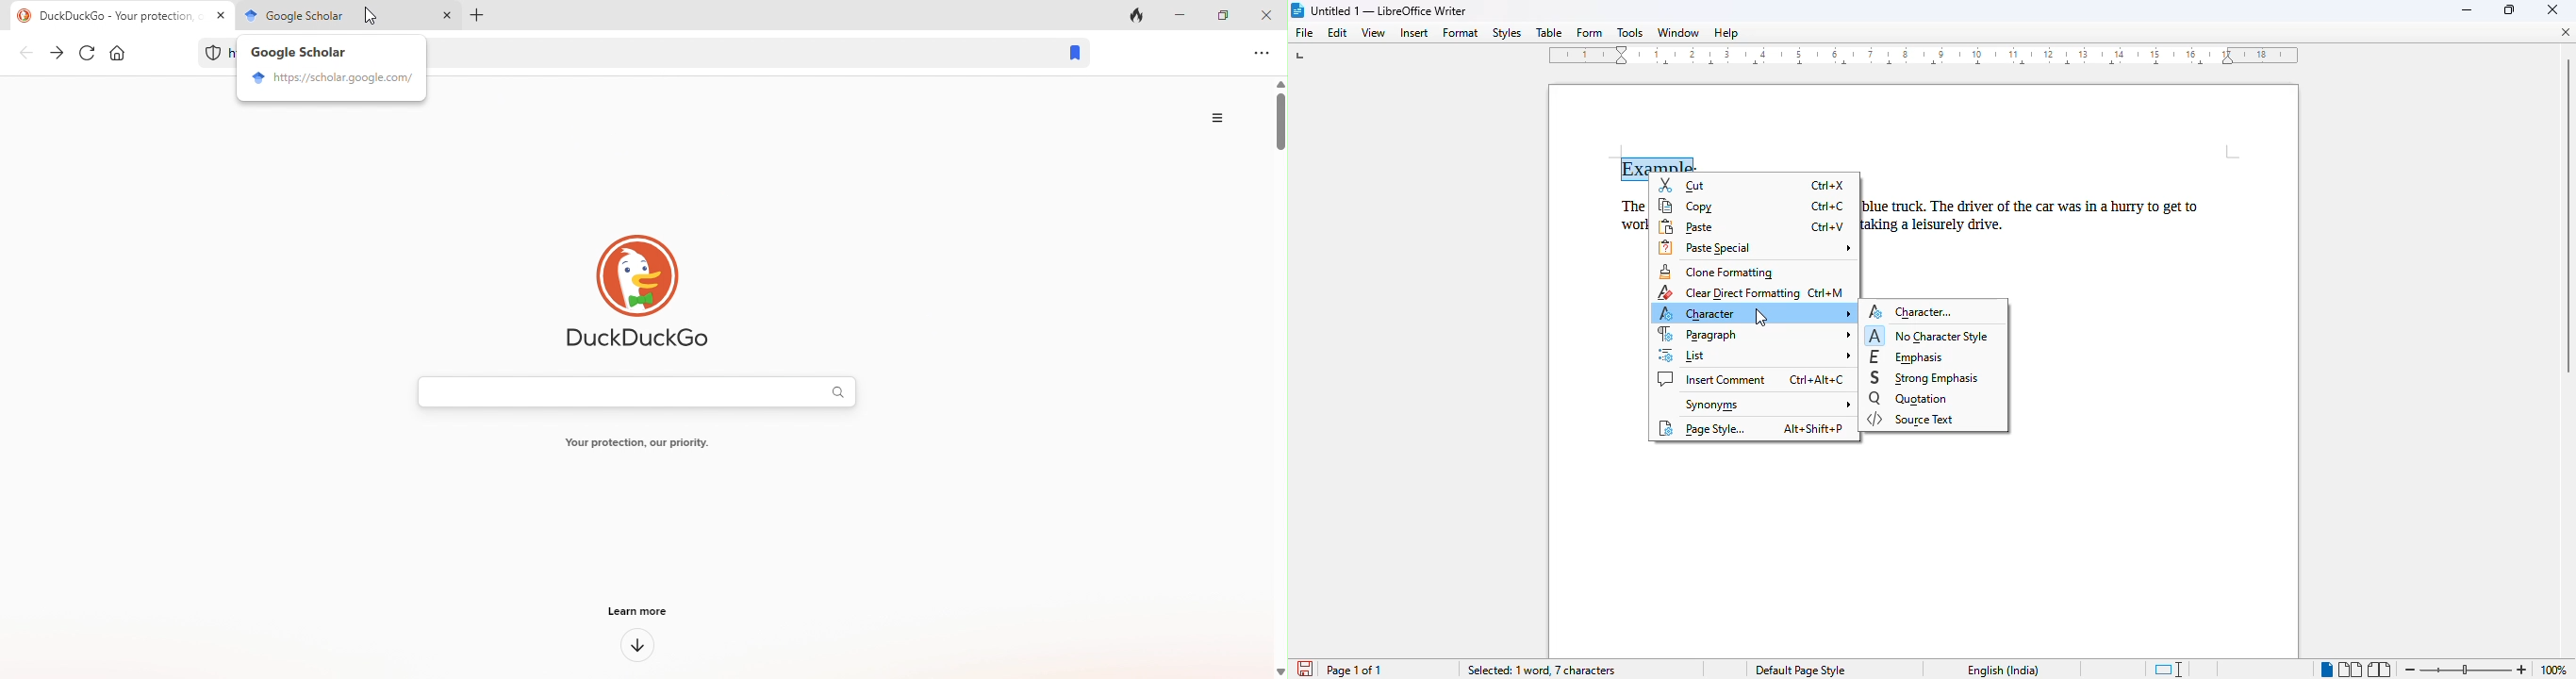 This screenshot has width=2576, height=700. Describe the element at coordinates (2350, 670) in the screenshot. I see `multi-page view` at that location.